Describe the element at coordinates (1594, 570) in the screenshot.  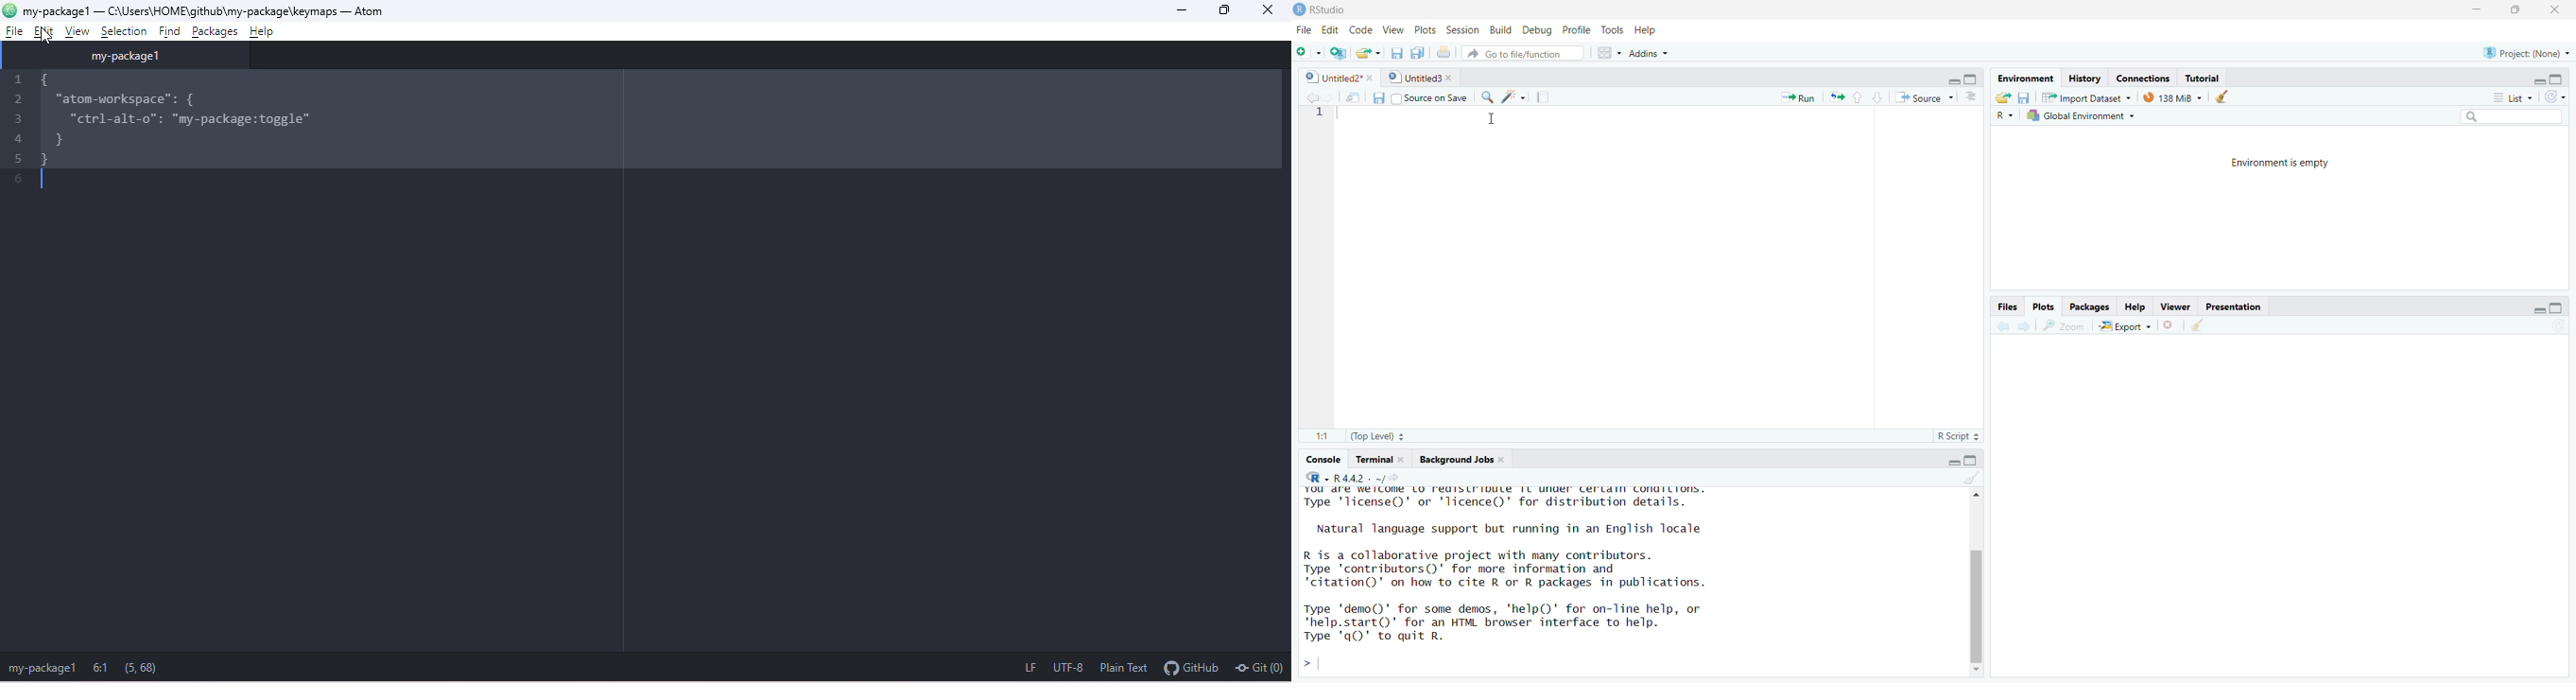
I see `YOU dre We ICOM LO FediSLIIDULE TL UNUer Certdin conuiLions.

Type 'license()' or 'licence()' for distribution details.
Natural language support but running in an English locale

R is a collaborative project with many contributors.

Type 'contributors()' for more information and

"citation()' on how to cite R or R packages in publications.

Type 'demo()' for some demos, 'help()' for on-line help, or

'help.start()"' for an HTML browser interface to help.

Type 'qO)' to quit R.

>` at that location.